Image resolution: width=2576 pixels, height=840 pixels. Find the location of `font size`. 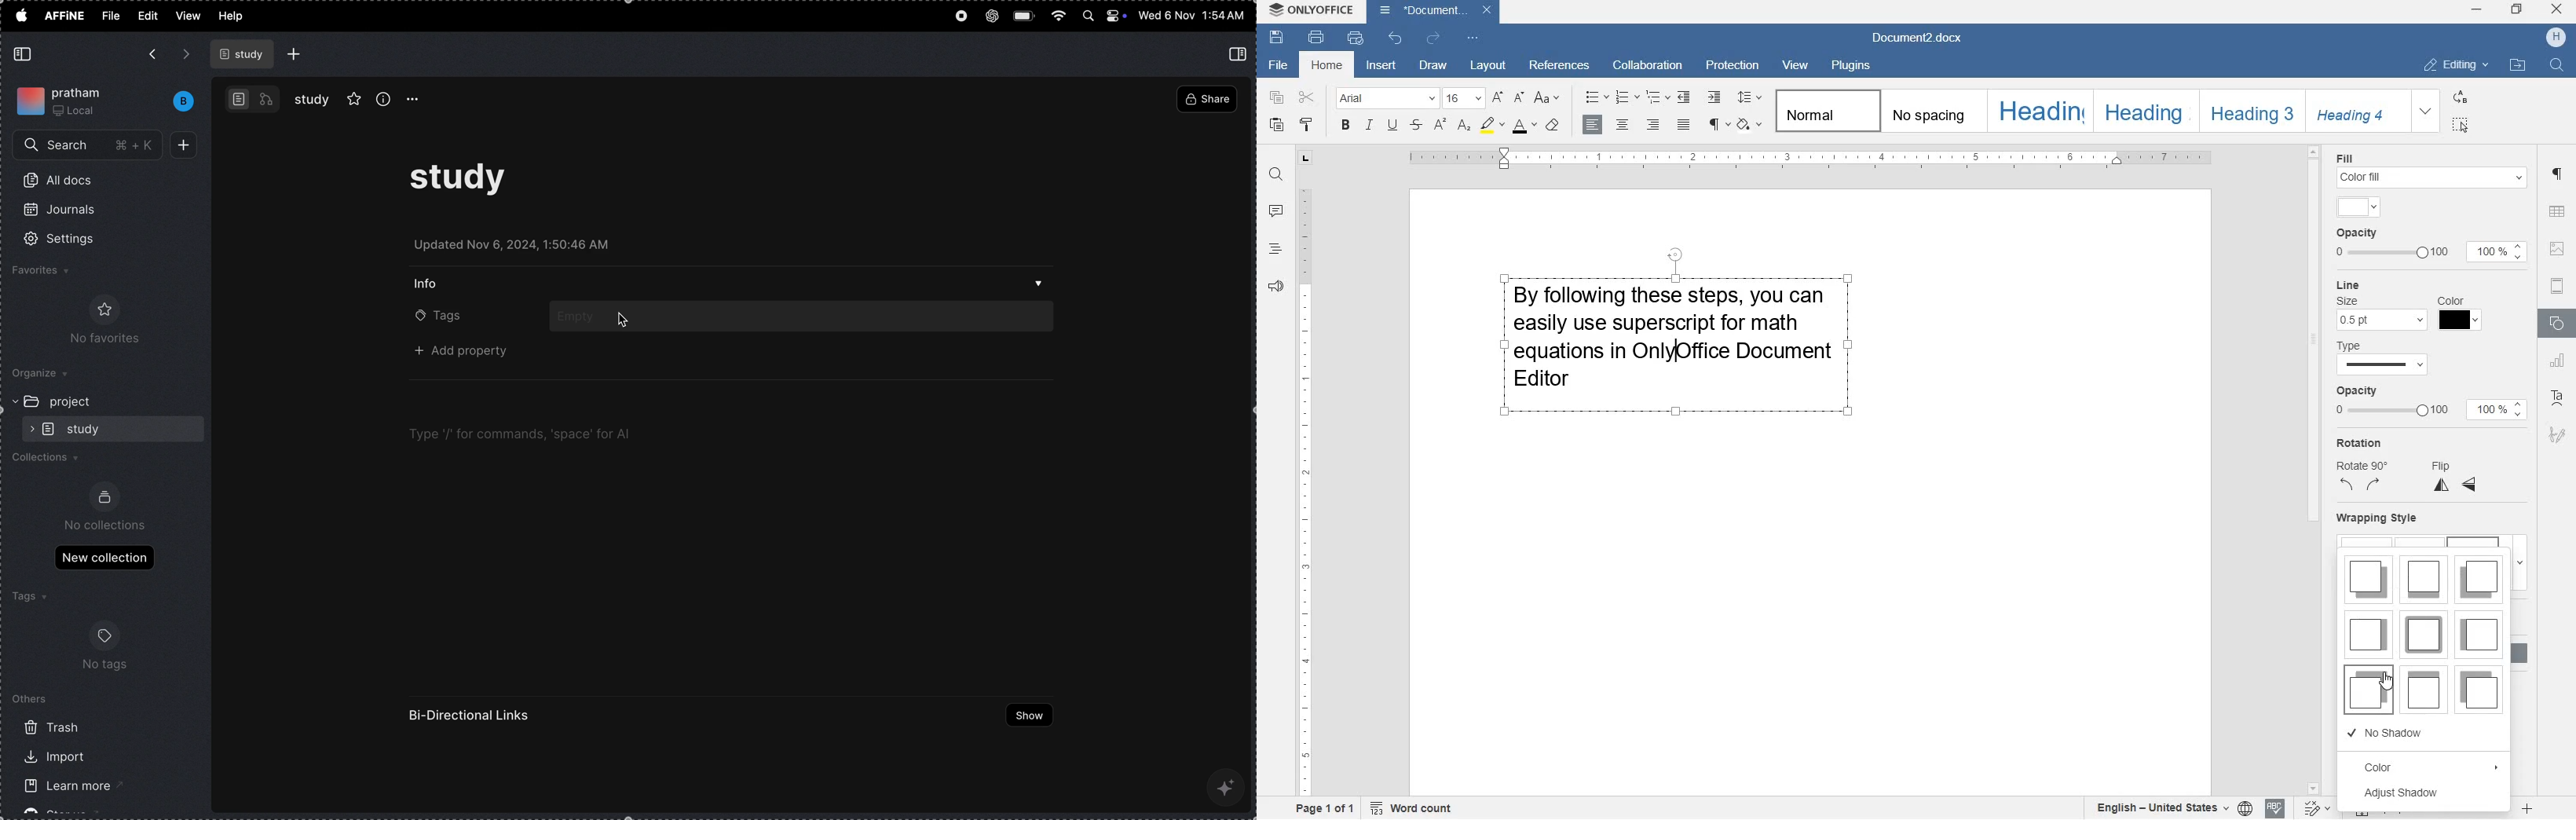

font size is located at coordinates (1462, 98).